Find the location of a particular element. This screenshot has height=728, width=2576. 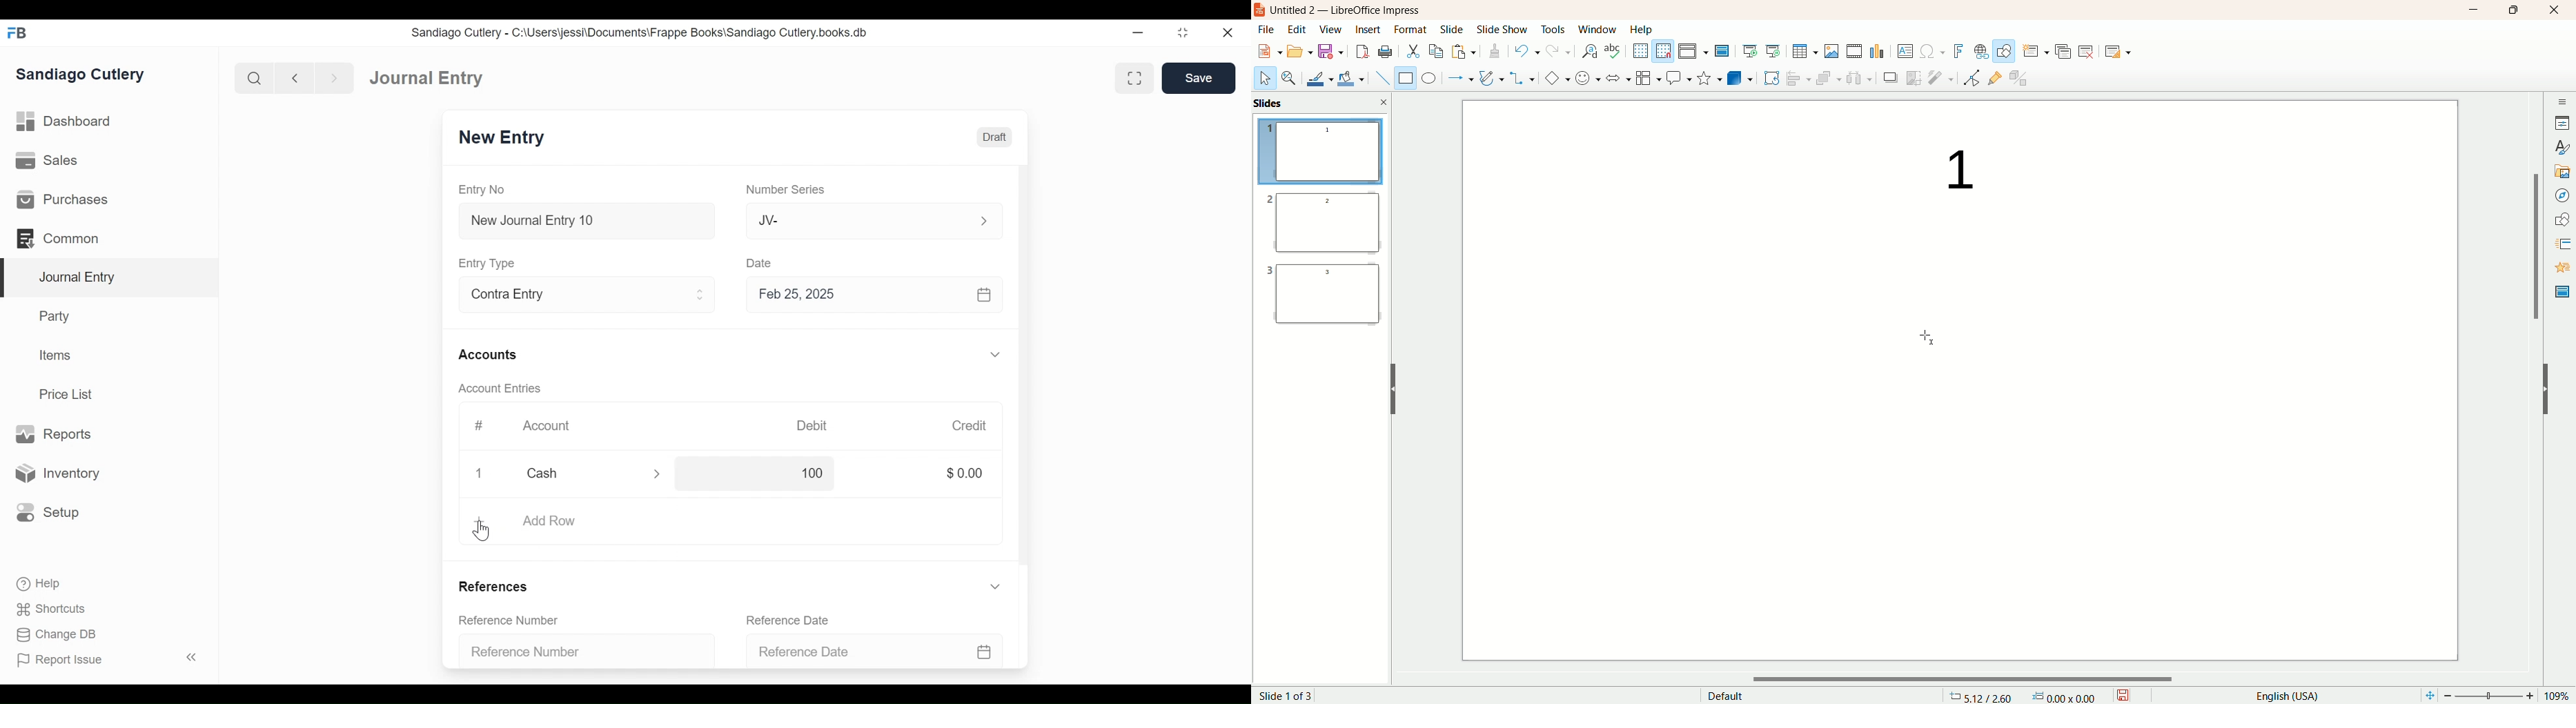

Reports is located at coordinates (52, 433).